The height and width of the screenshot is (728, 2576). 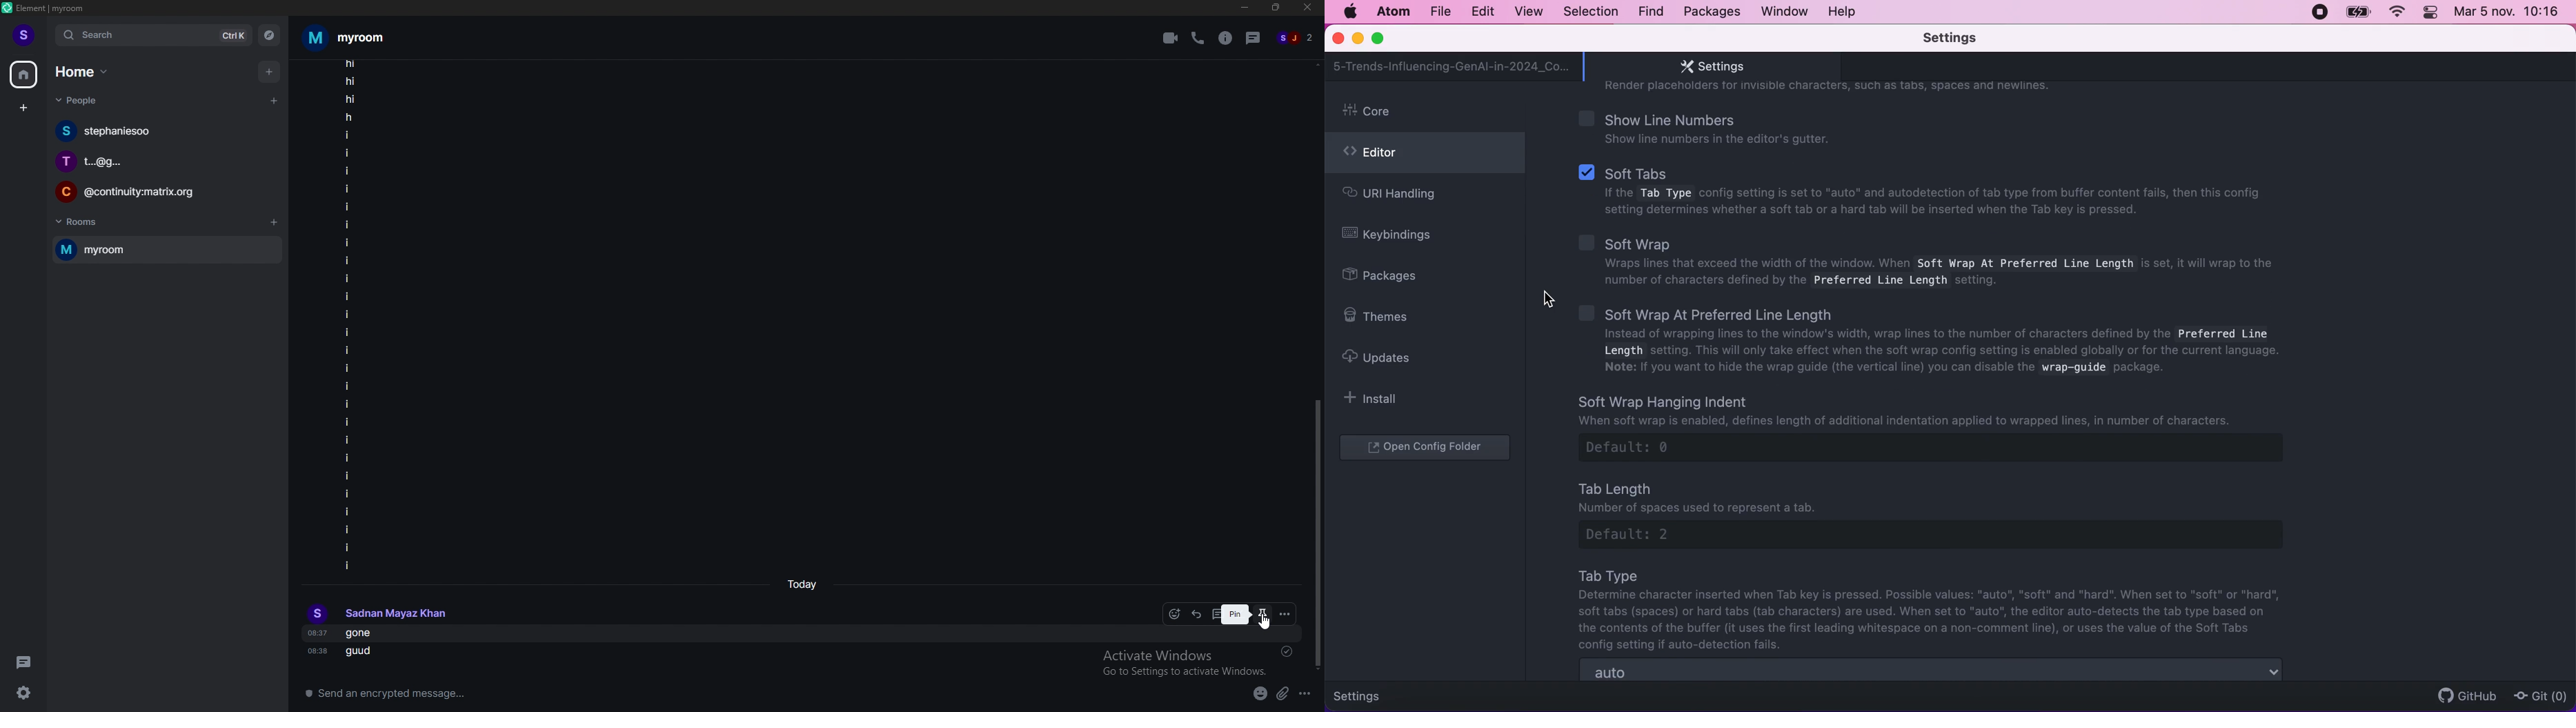 I want to click on file, so click(x=1439, y=12).